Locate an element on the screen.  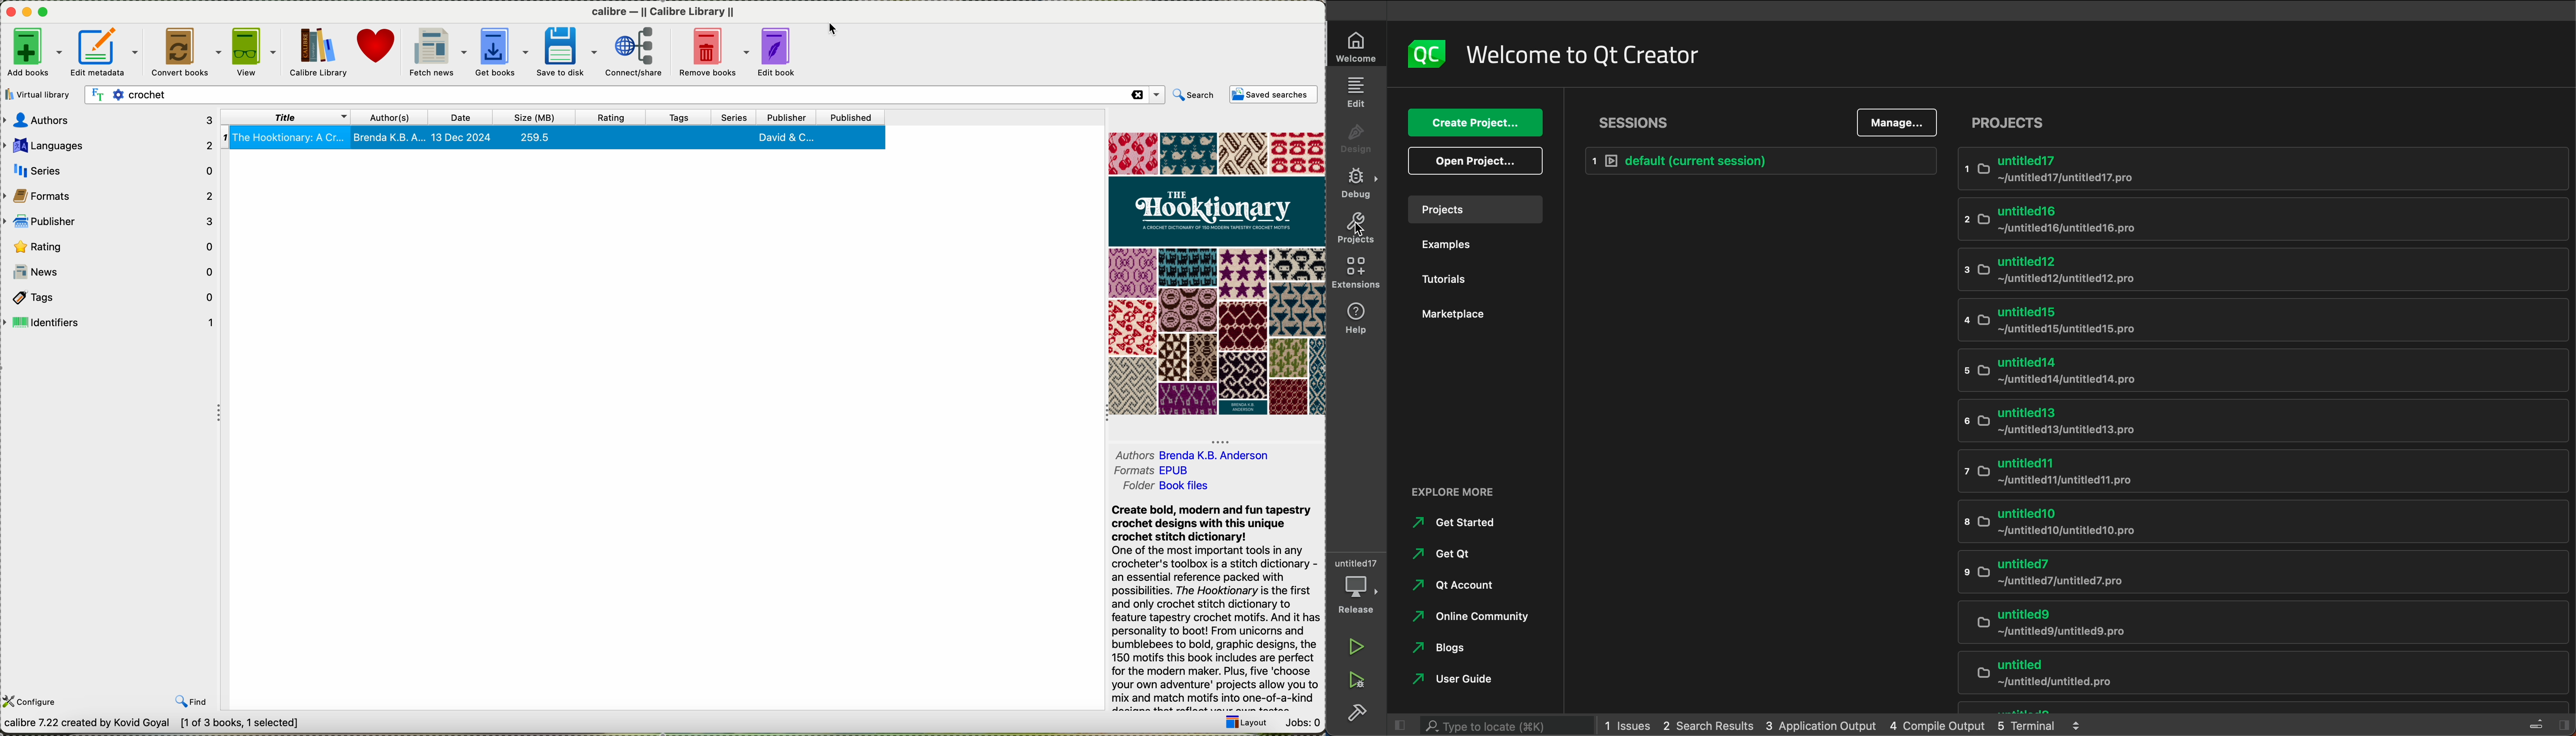
rating is located at coordinates (111, 246).